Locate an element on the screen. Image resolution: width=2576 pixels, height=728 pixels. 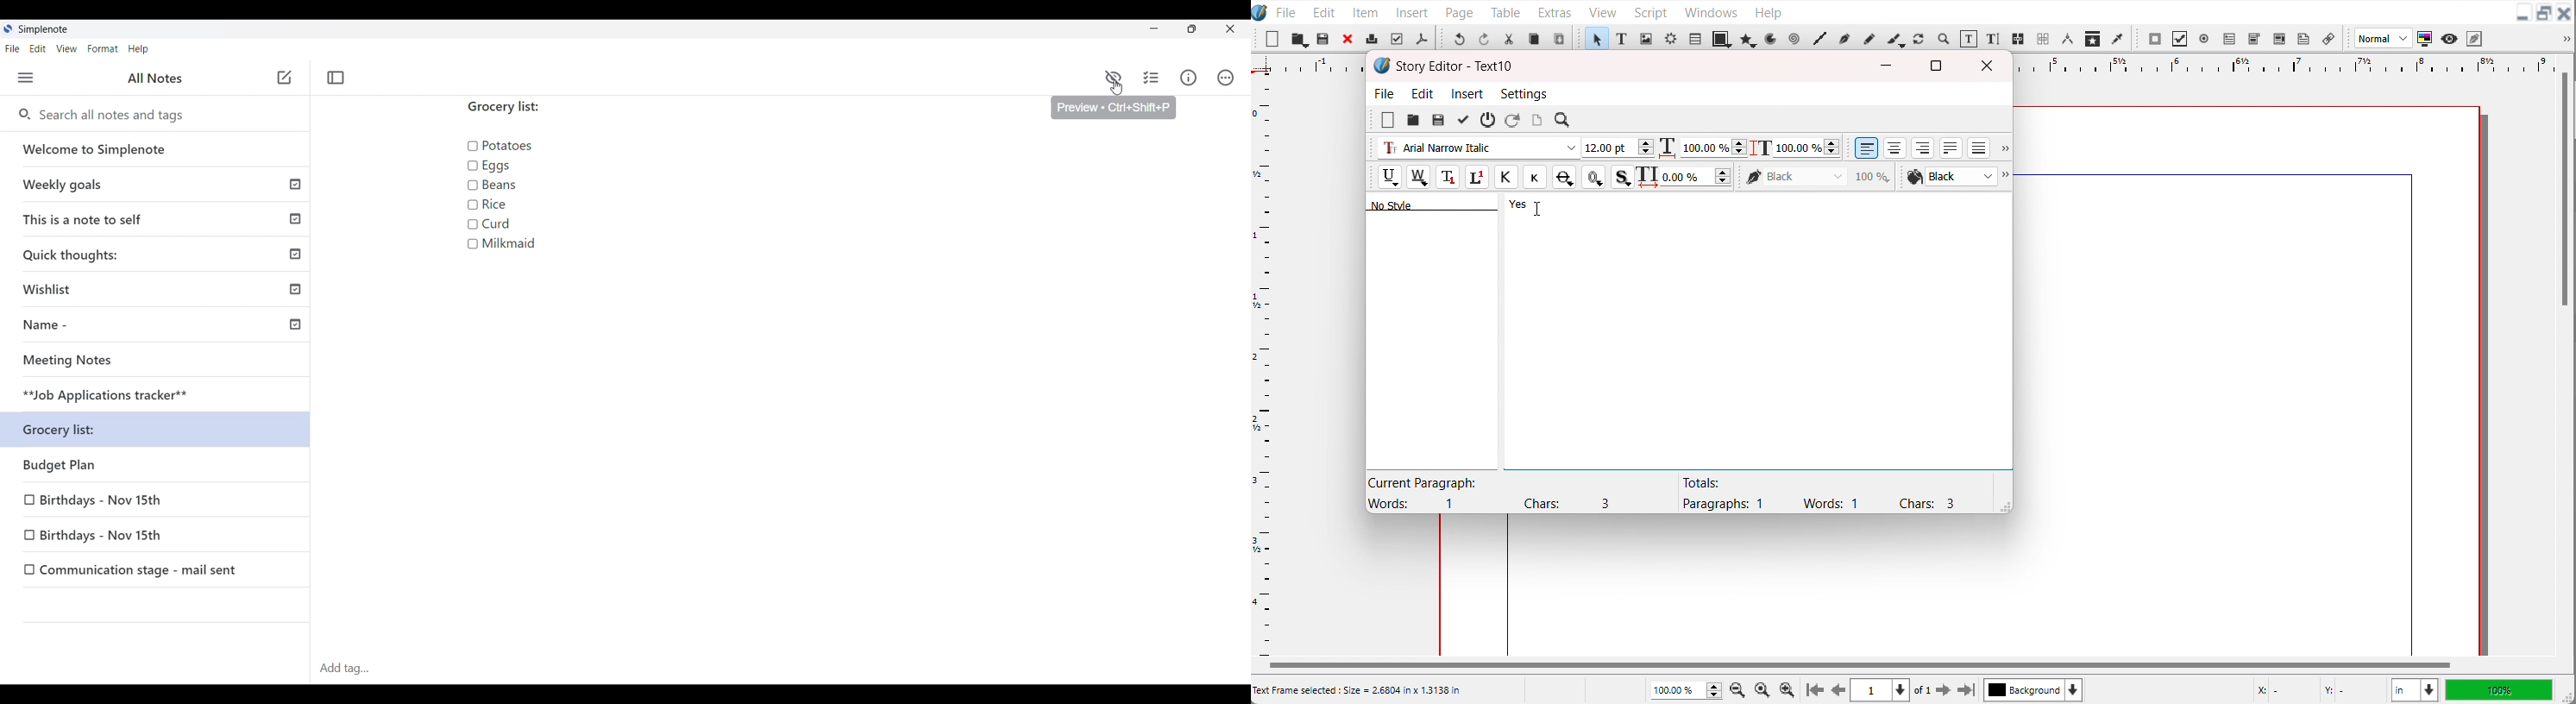
Text Frame is located at coordinates (1622, 38).